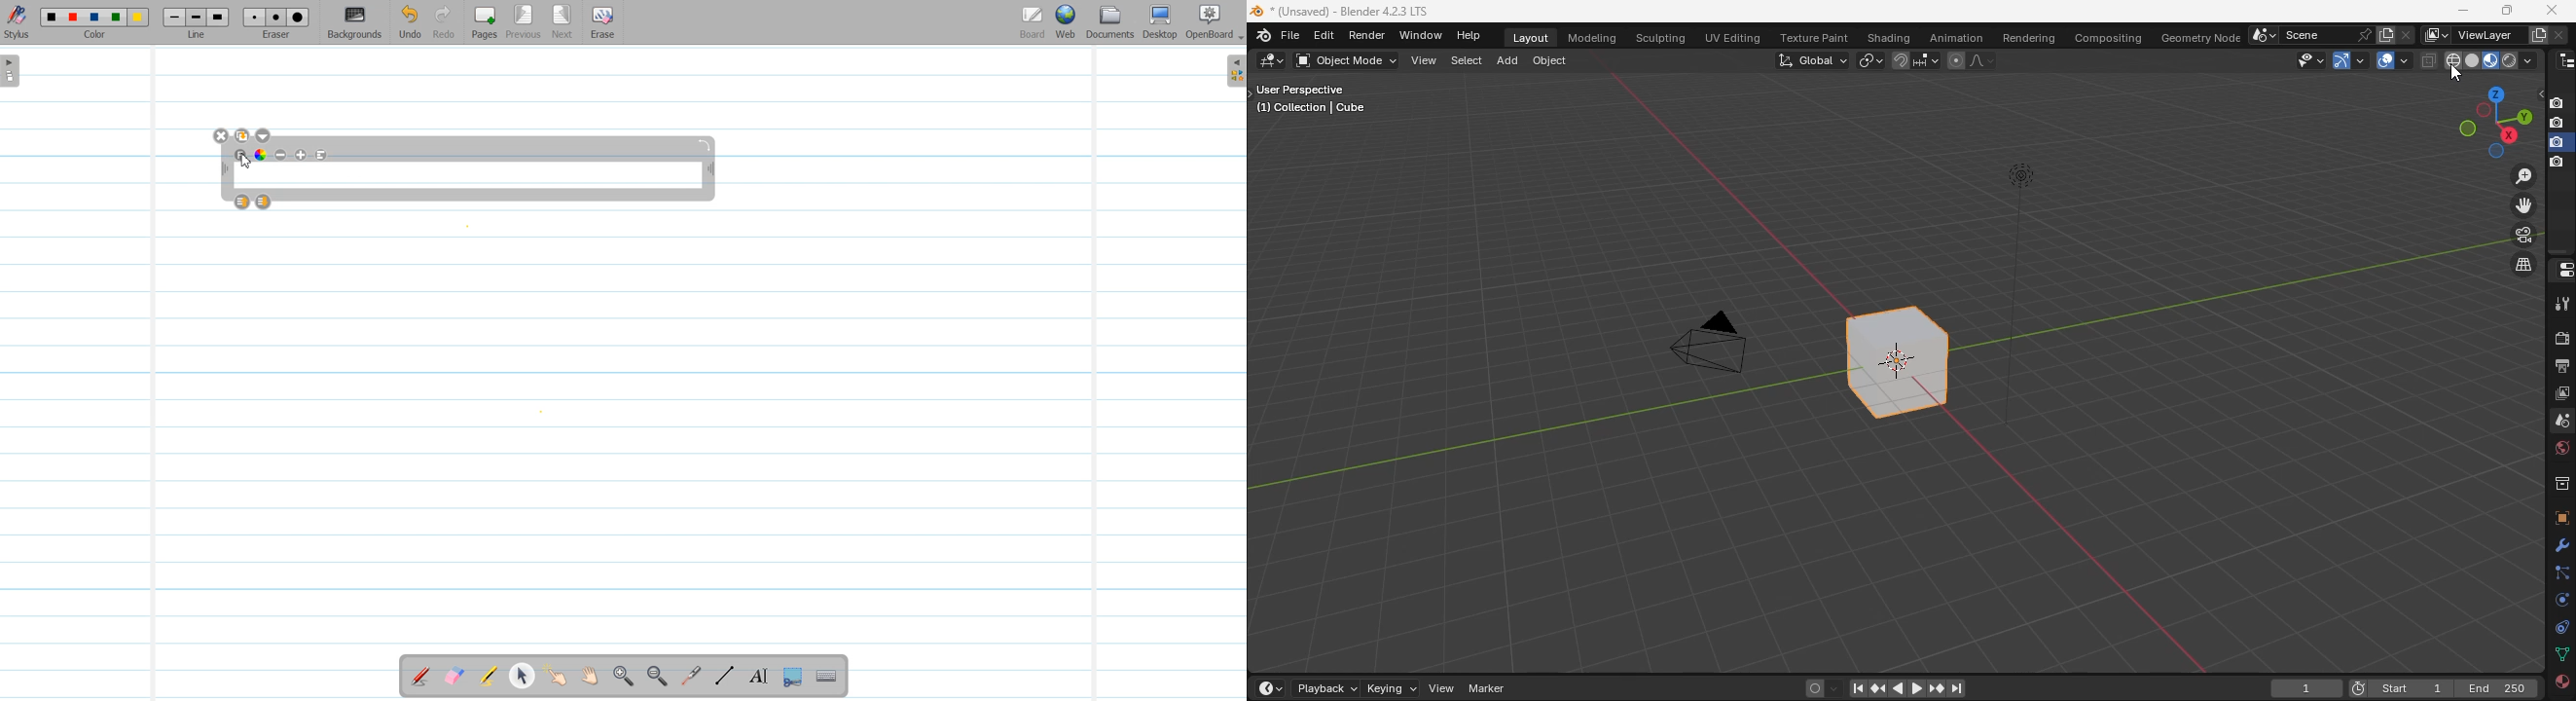  What do you see at coordinates (2509, 11) in the screenshot?
I see `maximize` at bounding box center [2509, 11].